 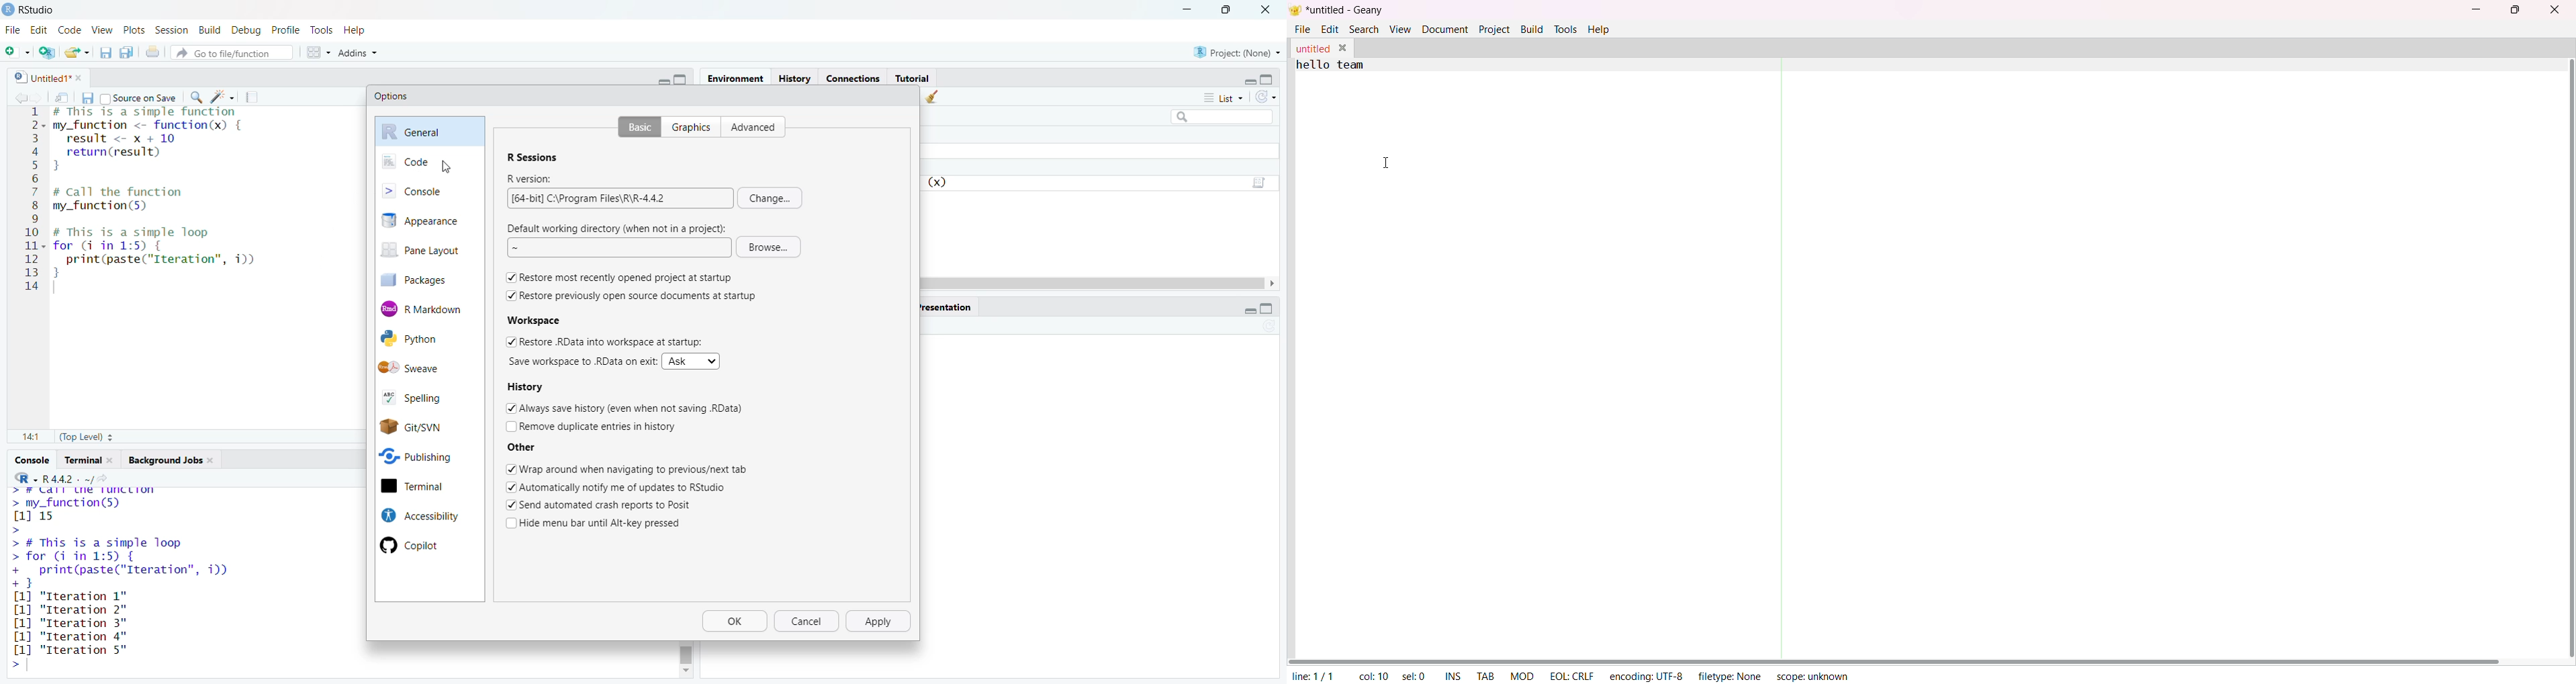 I want to click on pane layout, so click(x=425, y=251).